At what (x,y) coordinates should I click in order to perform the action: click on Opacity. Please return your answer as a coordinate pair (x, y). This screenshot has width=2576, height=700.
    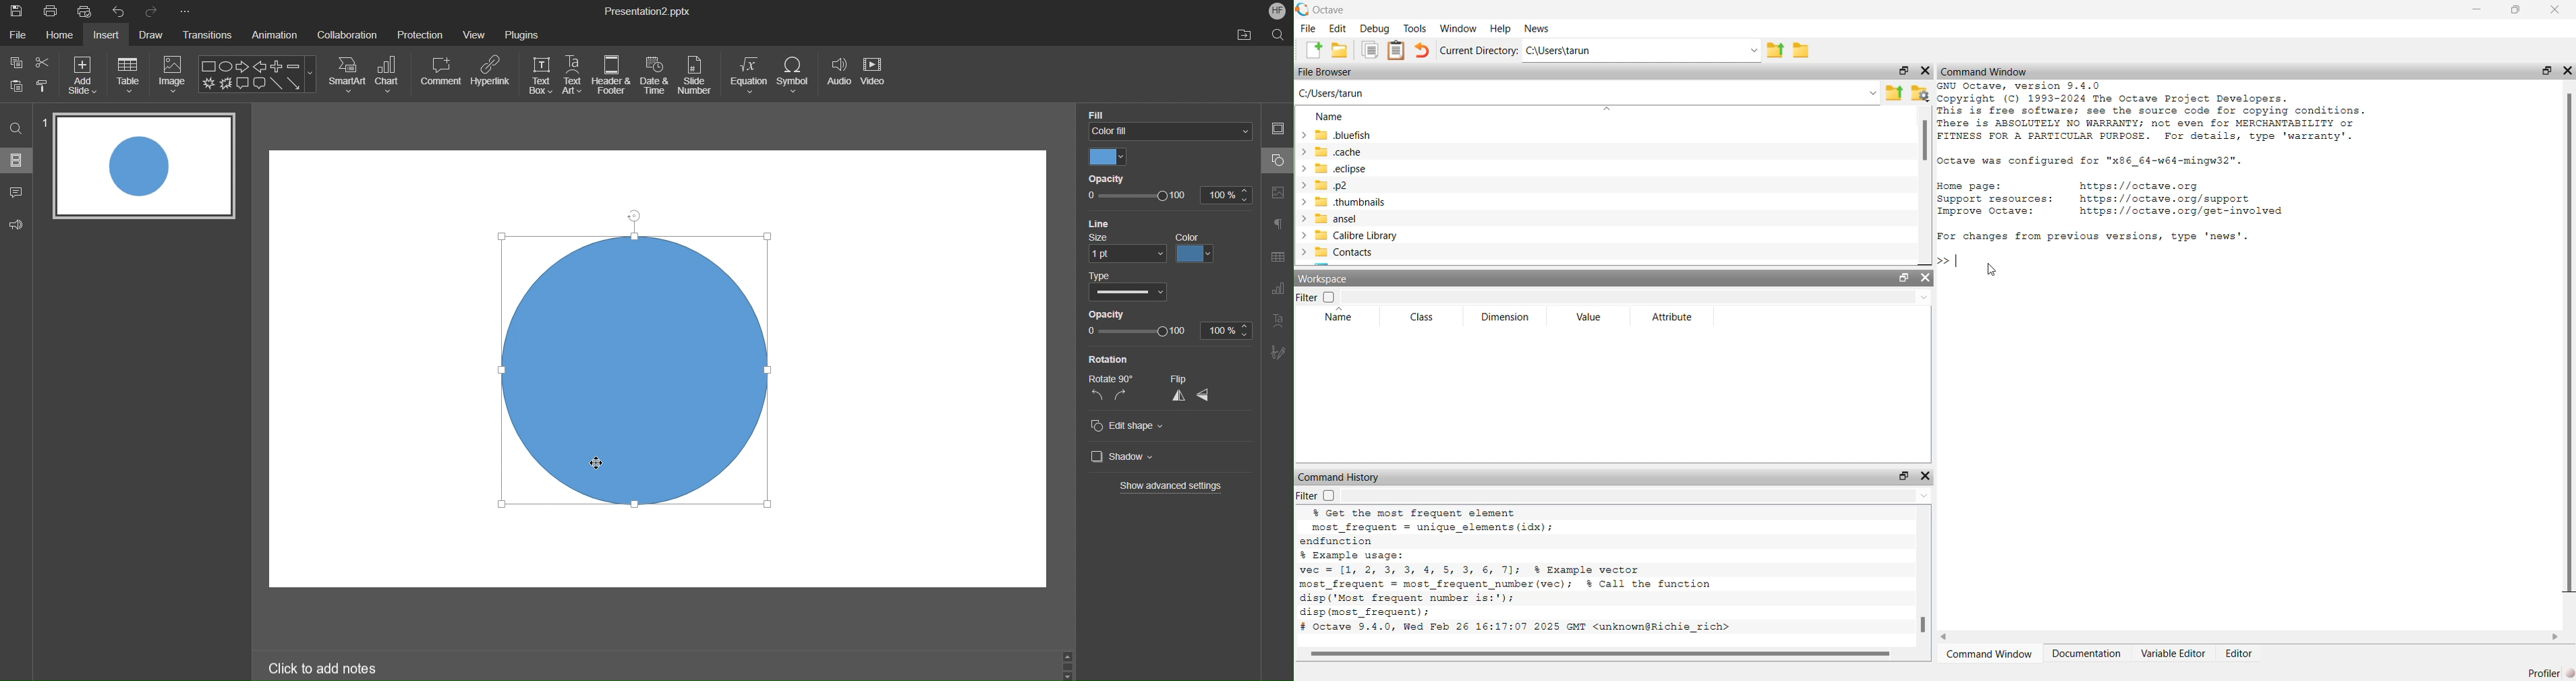
    Looking at the image, I should click on (1116, 179).